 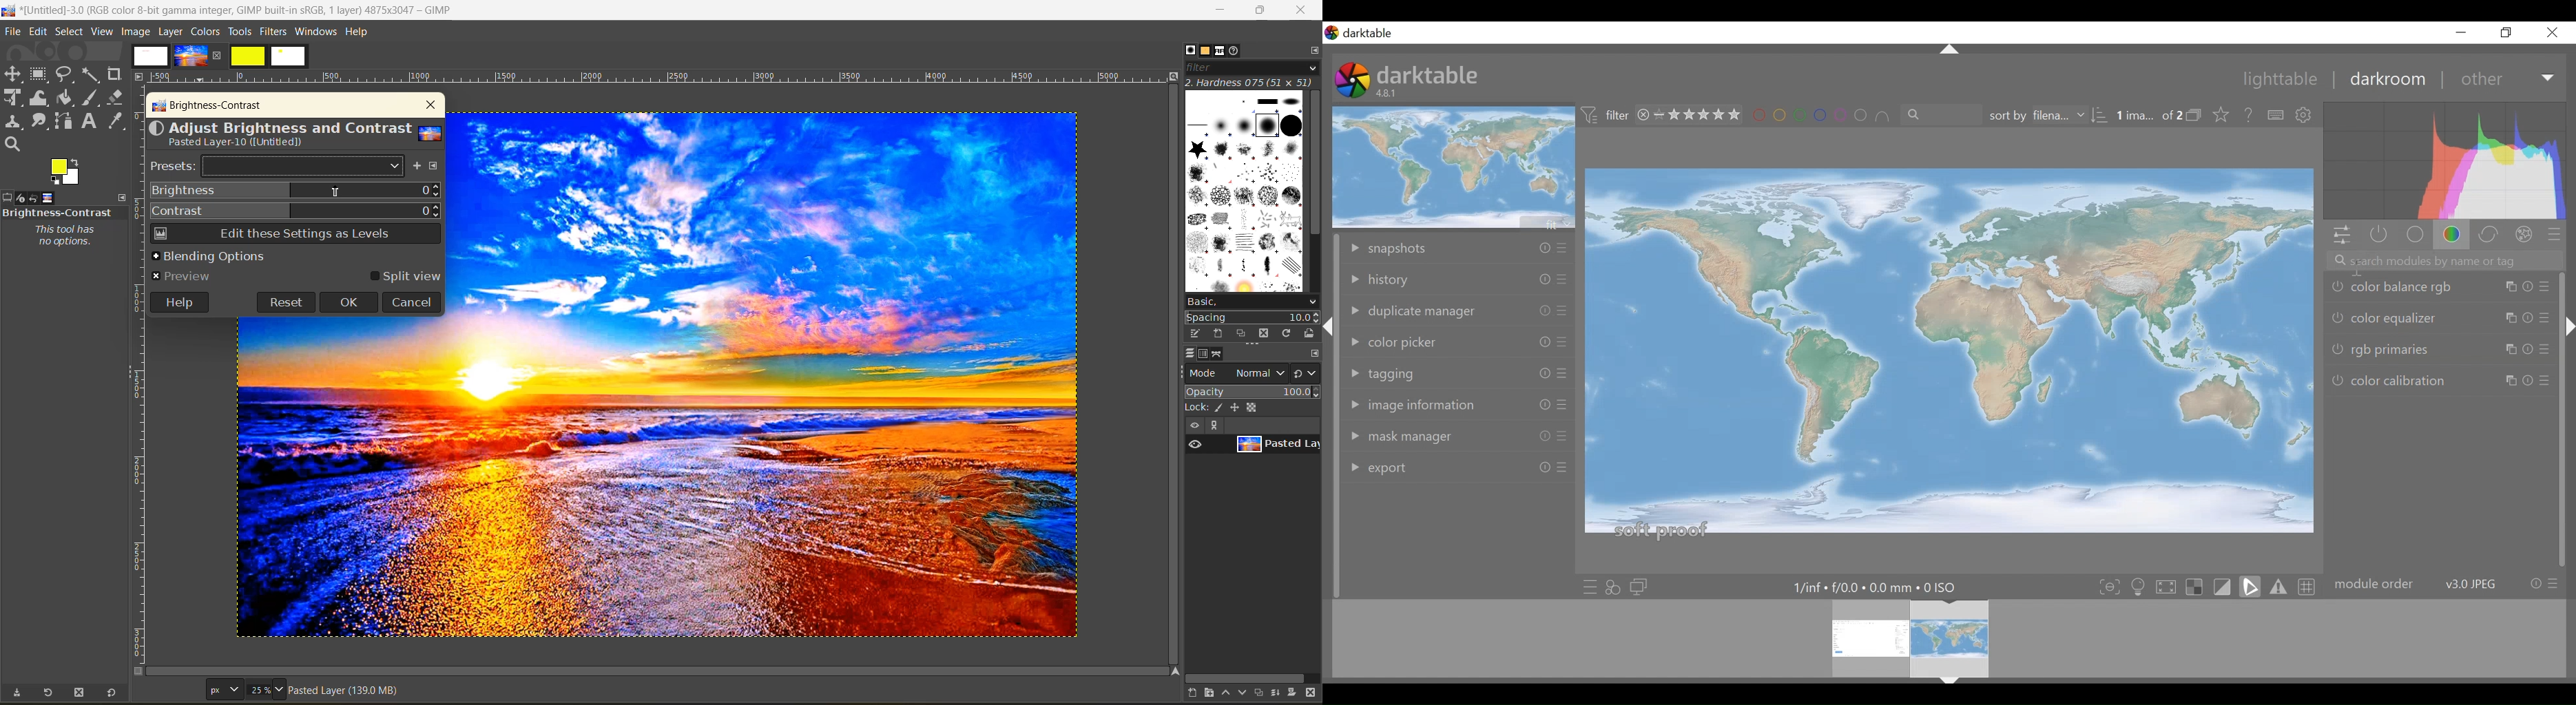 I want to click on preview, so click(x=1195, y=443).